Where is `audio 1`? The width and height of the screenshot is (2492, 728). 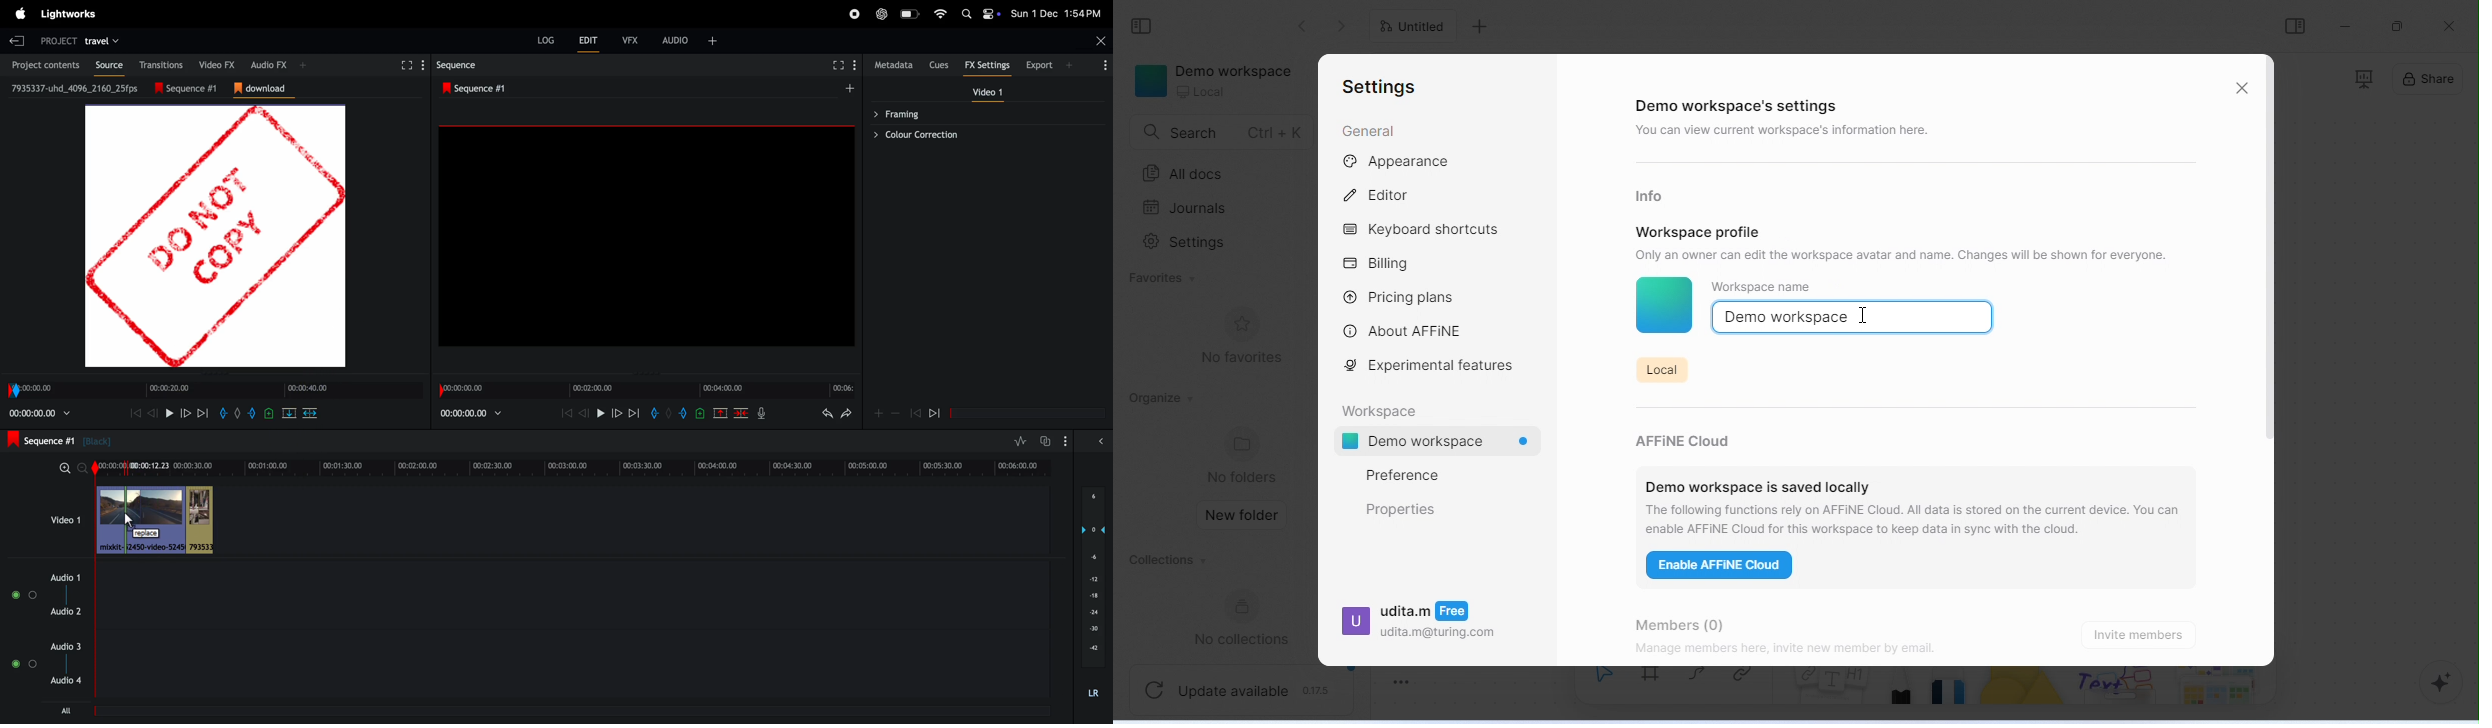 audio 1 is located at coordinates (63, 578).